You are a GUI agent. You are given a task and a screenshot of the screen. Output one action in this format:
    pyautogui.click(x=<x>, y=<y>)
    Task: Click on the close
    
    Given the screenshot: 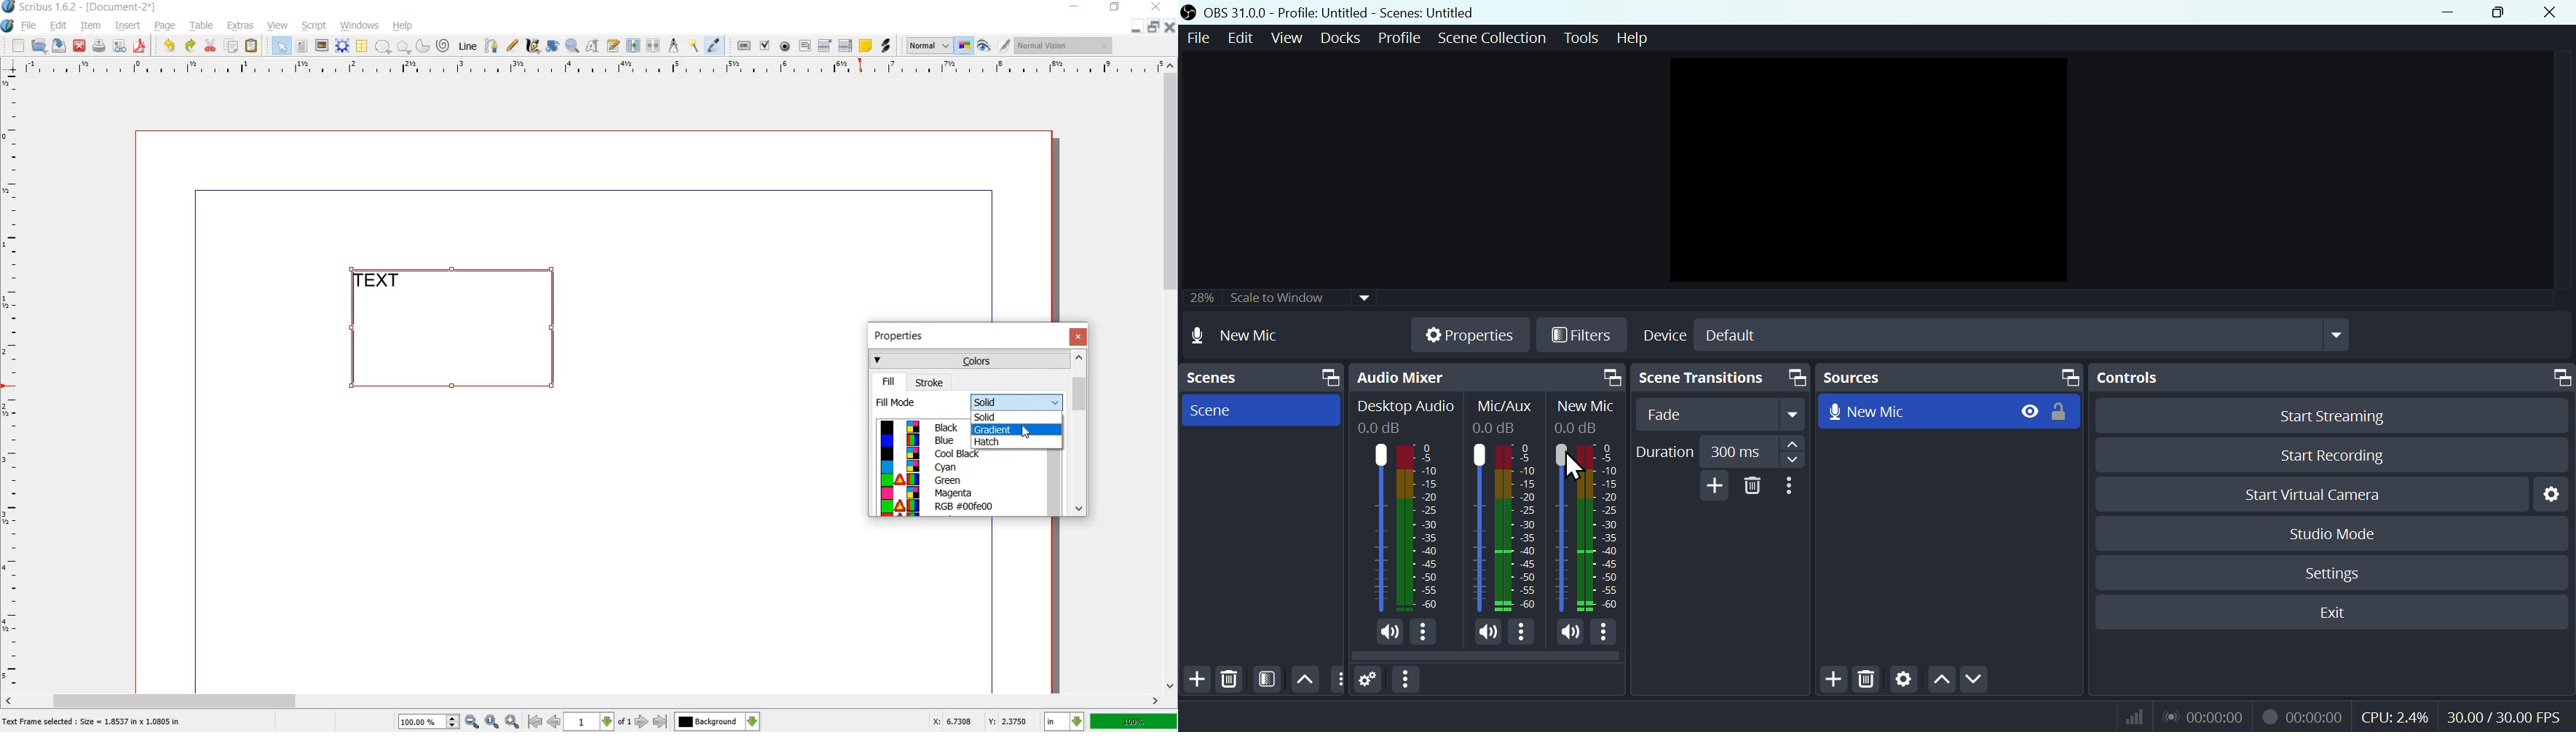 What is the action you would take?
    pyautogui.click(x=1159, y=6)
    